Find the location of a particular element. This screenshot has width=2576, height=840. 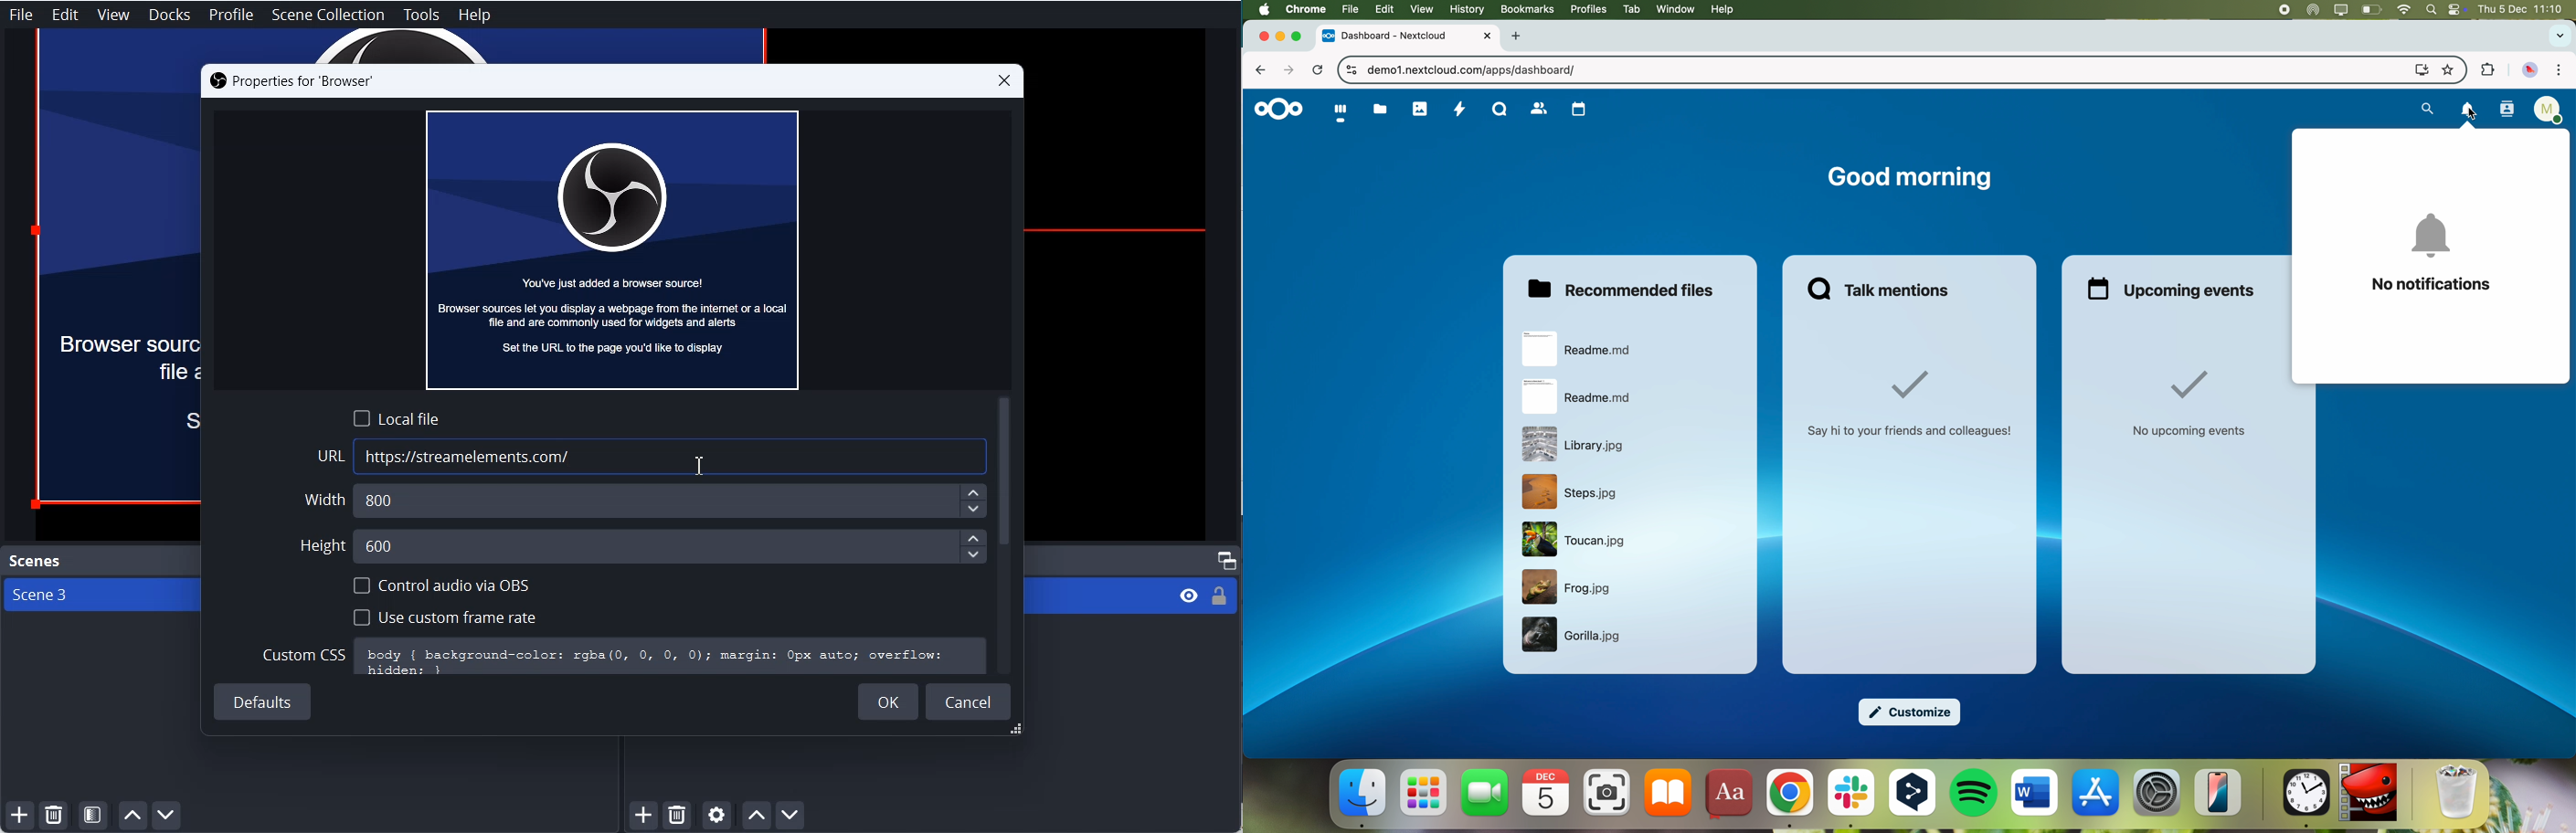

Remove selected Scene is located at coordinates (54, 816).